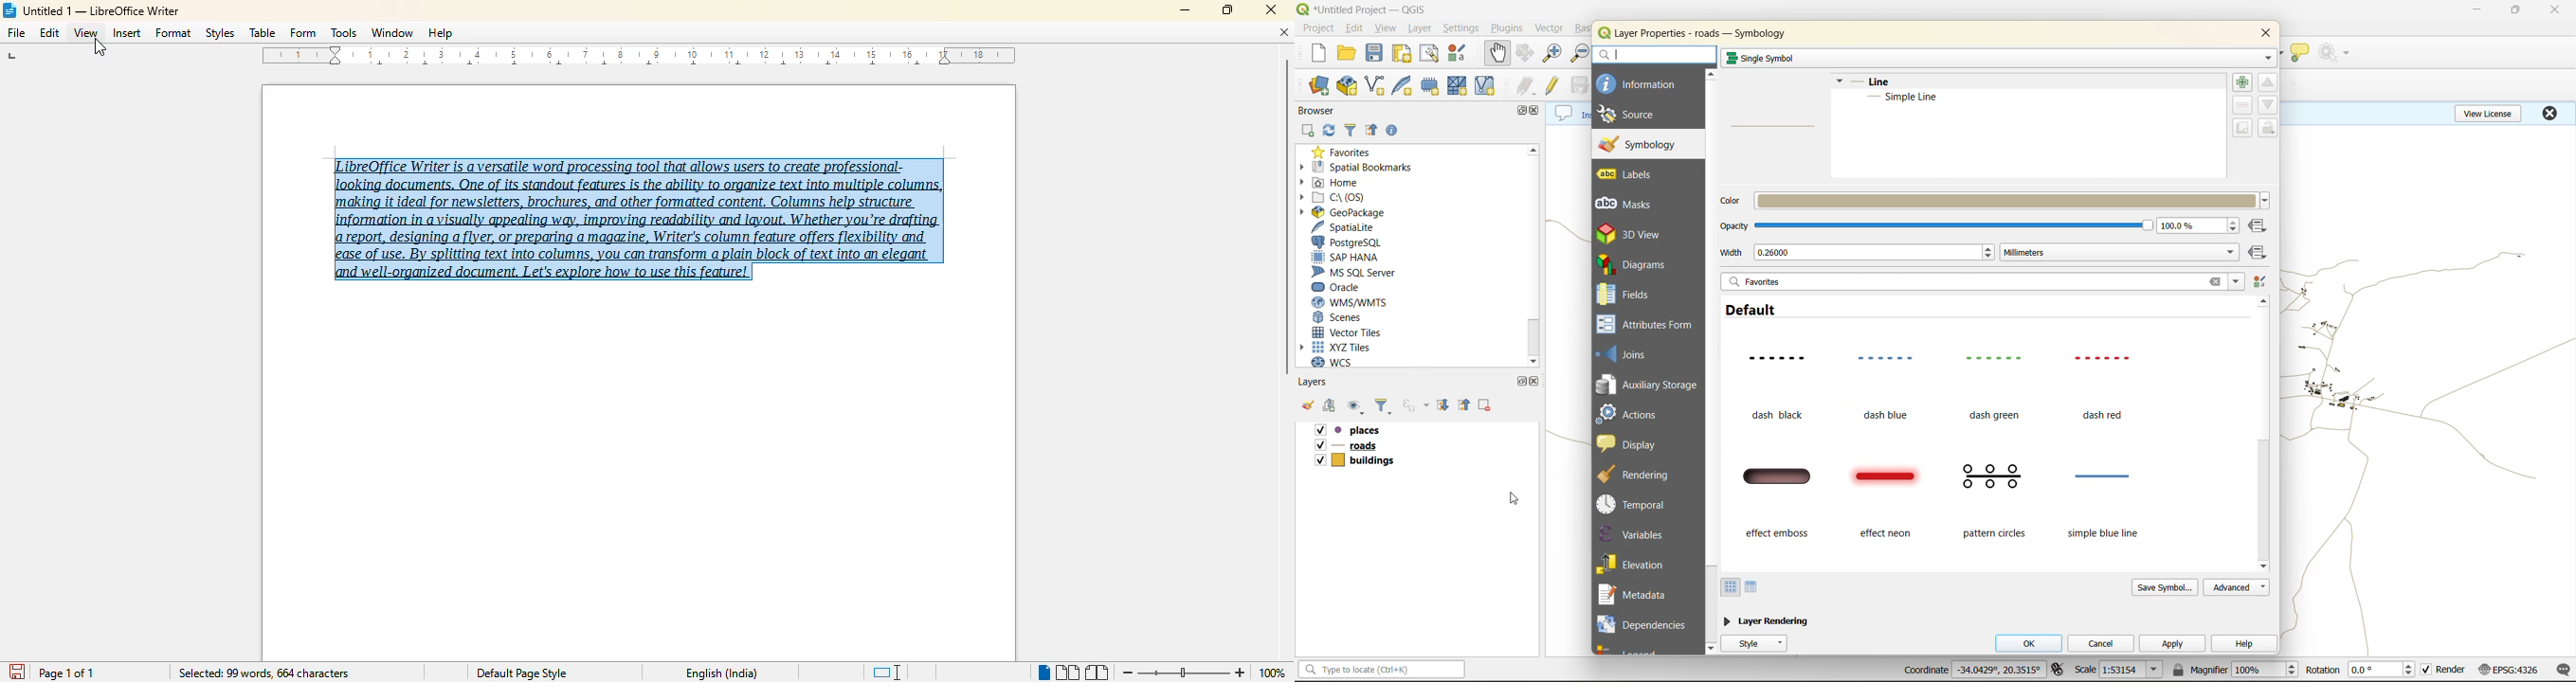 Image resolution: width=2576 pixels, height=700 pixels. I want to click on log messages, so click(2563, 671).